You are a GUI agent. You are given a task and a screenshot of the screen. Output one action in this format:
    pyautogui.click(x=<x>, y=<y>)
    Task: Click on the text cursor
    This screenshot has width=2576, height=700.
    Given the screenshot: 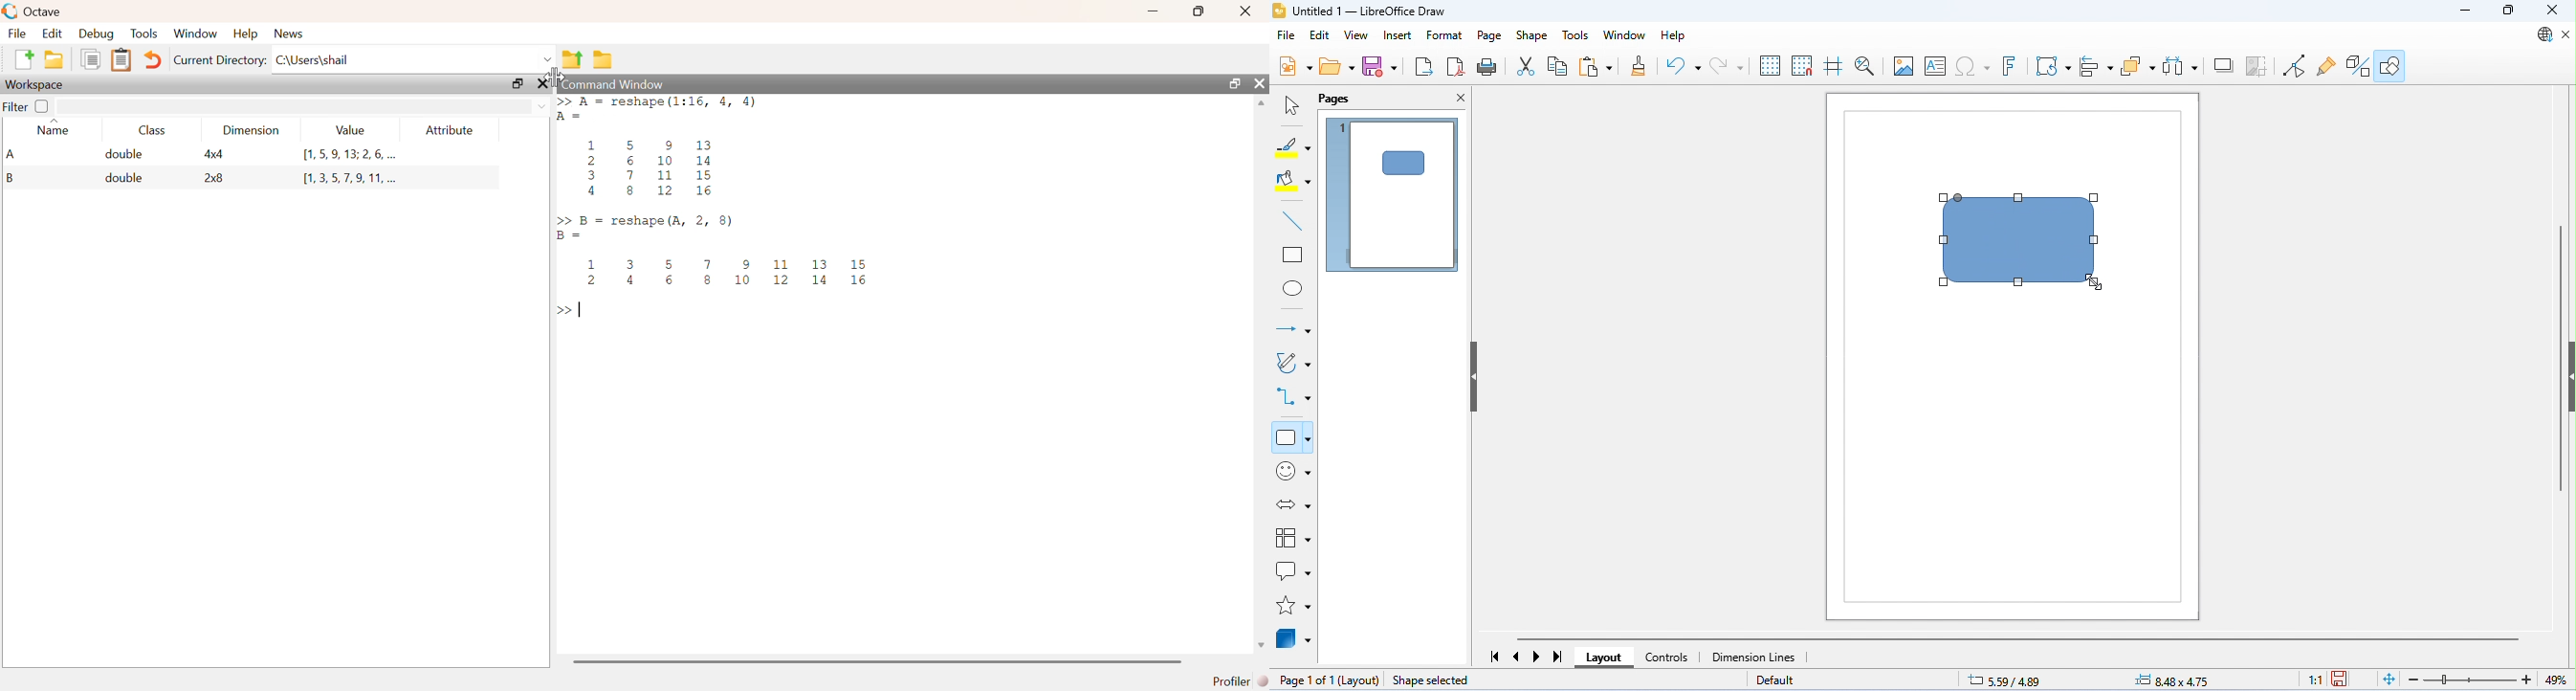 What is the action you would take?
    pyautogui.click(x=583, y=310)
    